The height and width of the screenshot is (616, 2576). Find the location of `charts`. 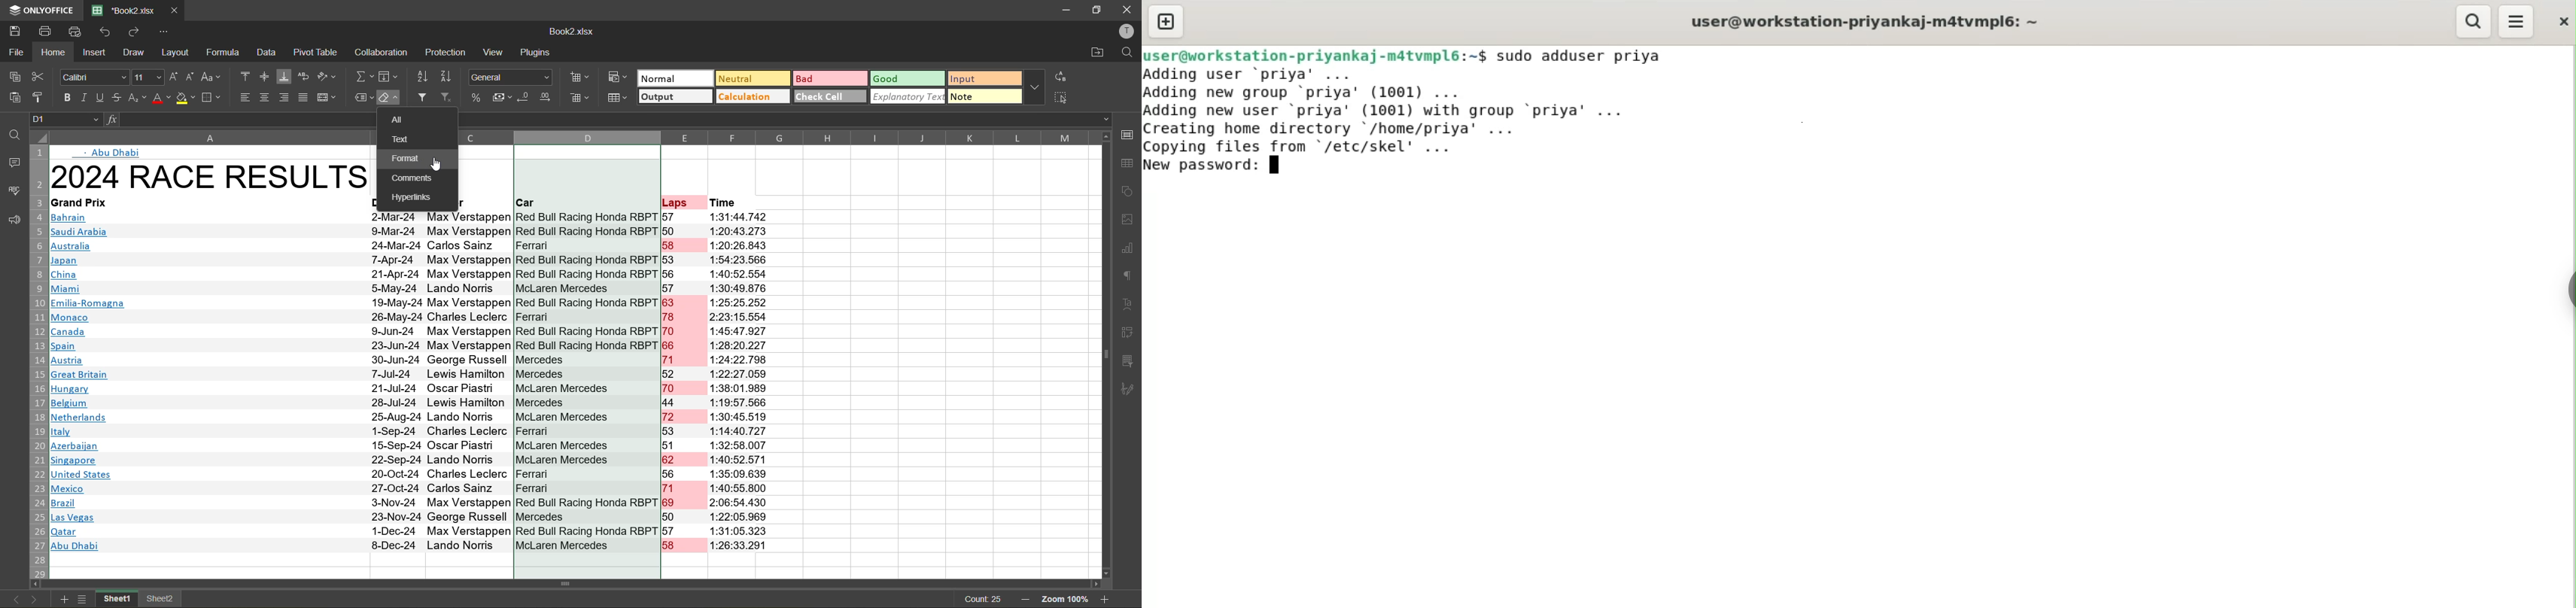

charts is located at coordinates (1132, 249).